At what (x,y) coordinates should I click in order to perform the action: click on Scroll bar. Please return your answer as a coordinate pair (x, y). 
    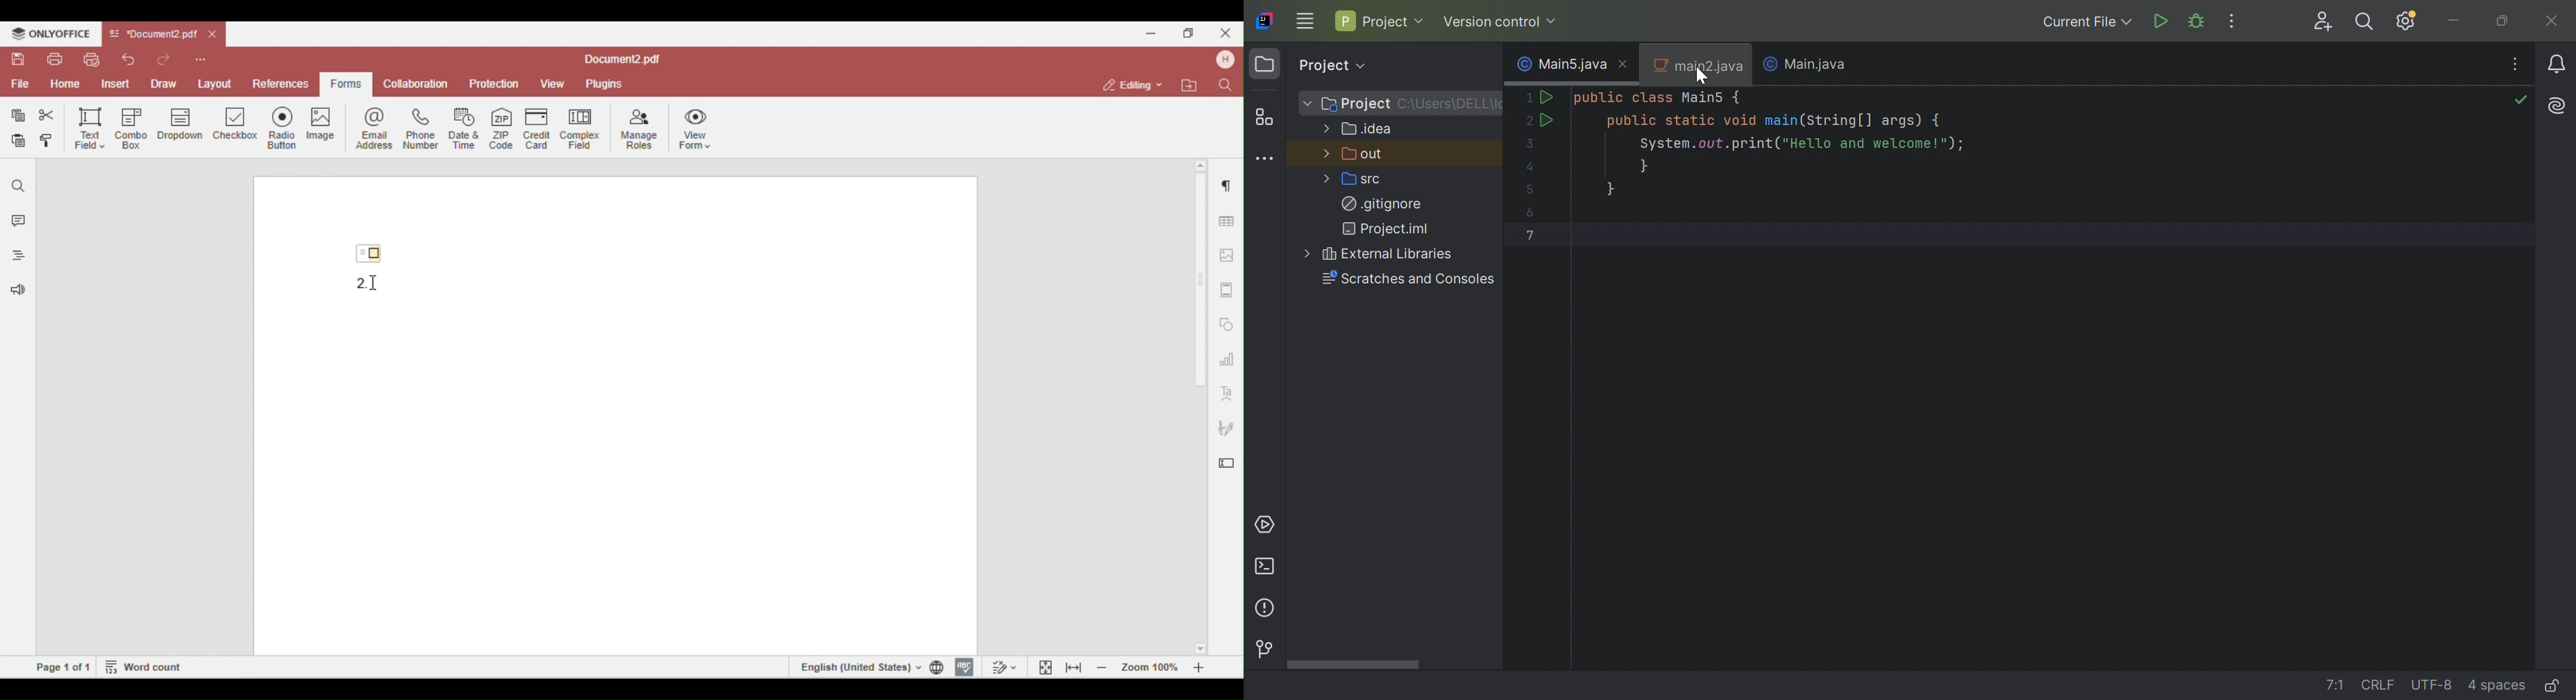
    Looking at the image, I should click on (1350, 665).